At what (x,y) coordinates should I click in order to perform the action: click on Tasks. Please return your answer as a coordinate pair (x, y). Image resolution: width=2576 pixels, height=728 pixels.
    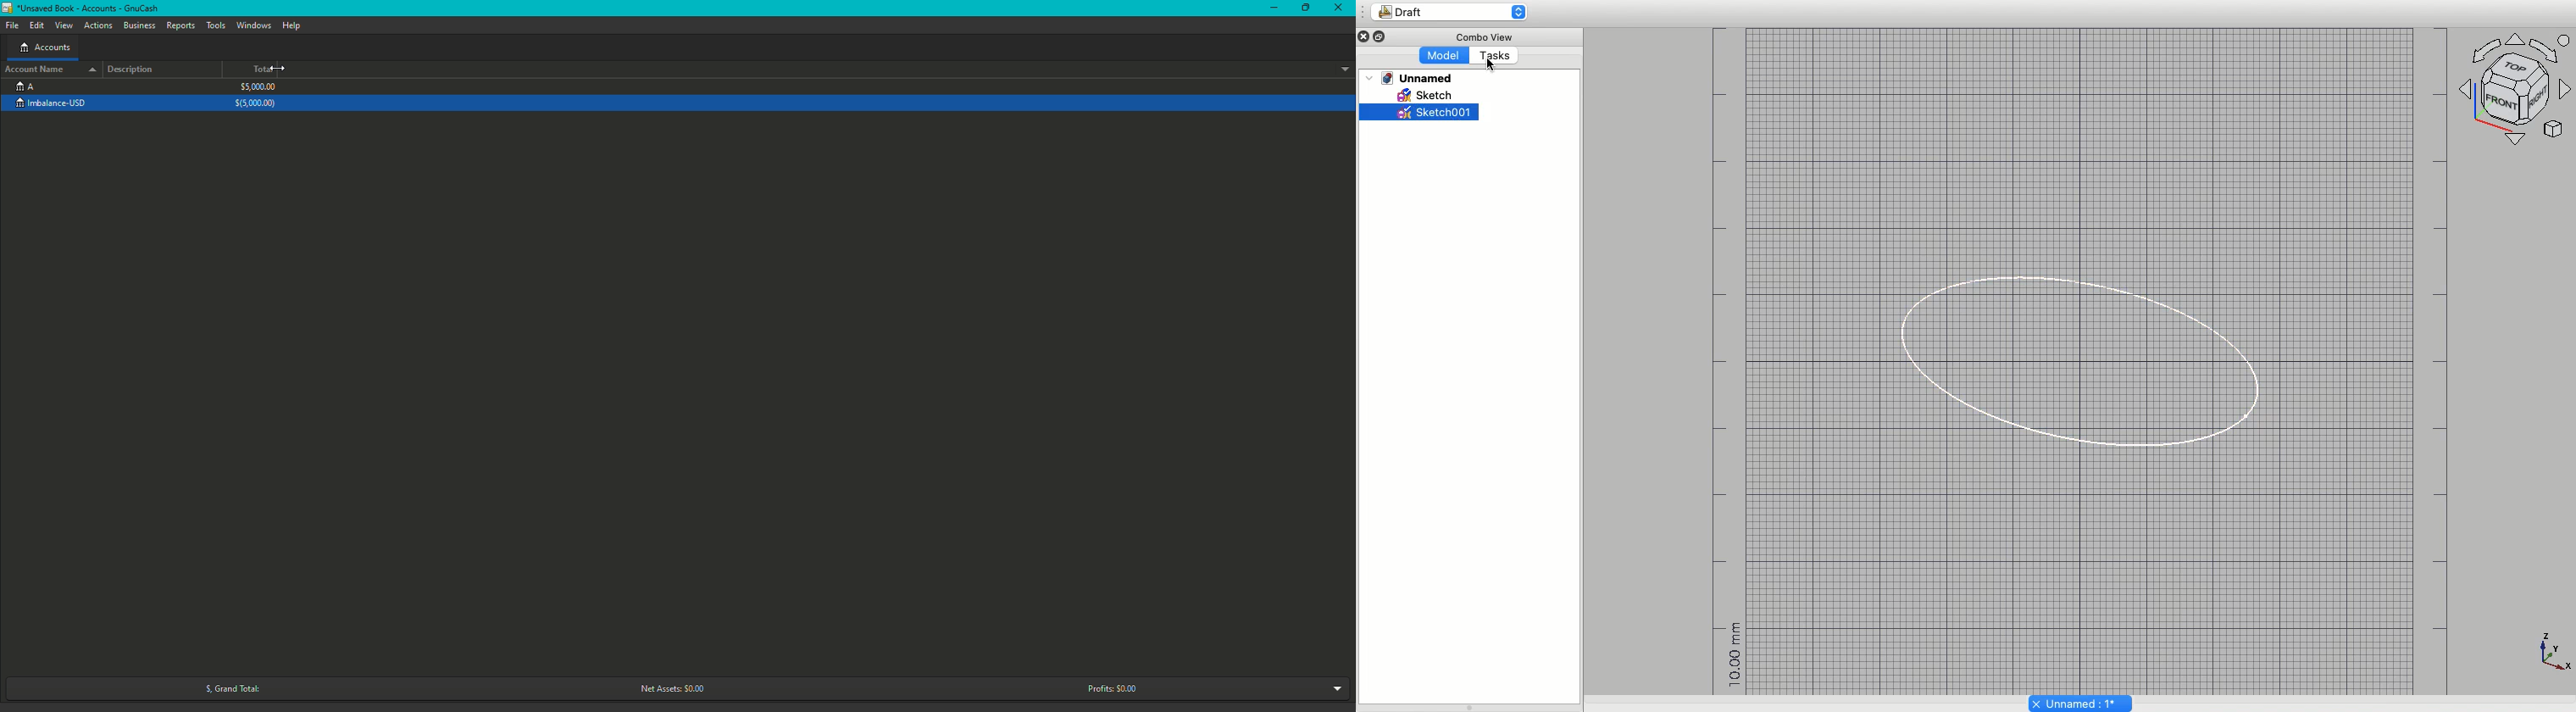
    Looking at the image, I should click on (1495, 55).